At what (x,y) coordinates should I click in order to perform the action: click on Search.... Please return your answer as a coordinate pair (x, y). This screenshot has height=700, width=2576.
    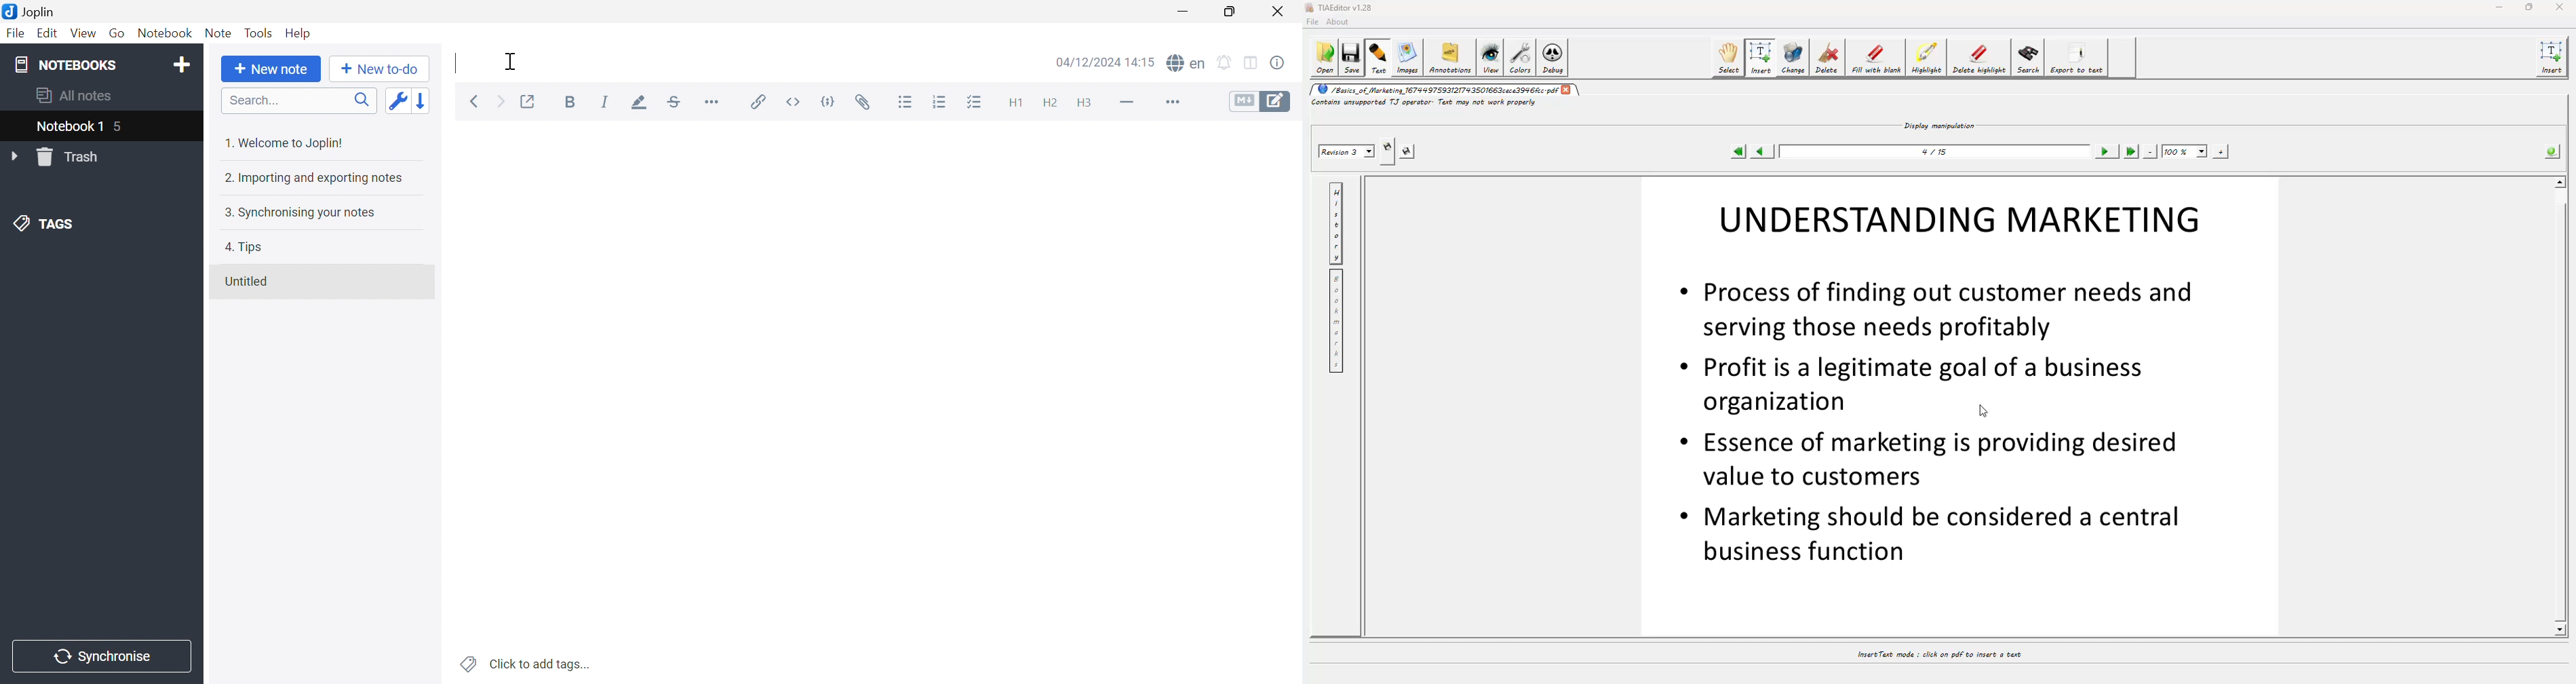
    Looking at the image, I should click on (299, 100).